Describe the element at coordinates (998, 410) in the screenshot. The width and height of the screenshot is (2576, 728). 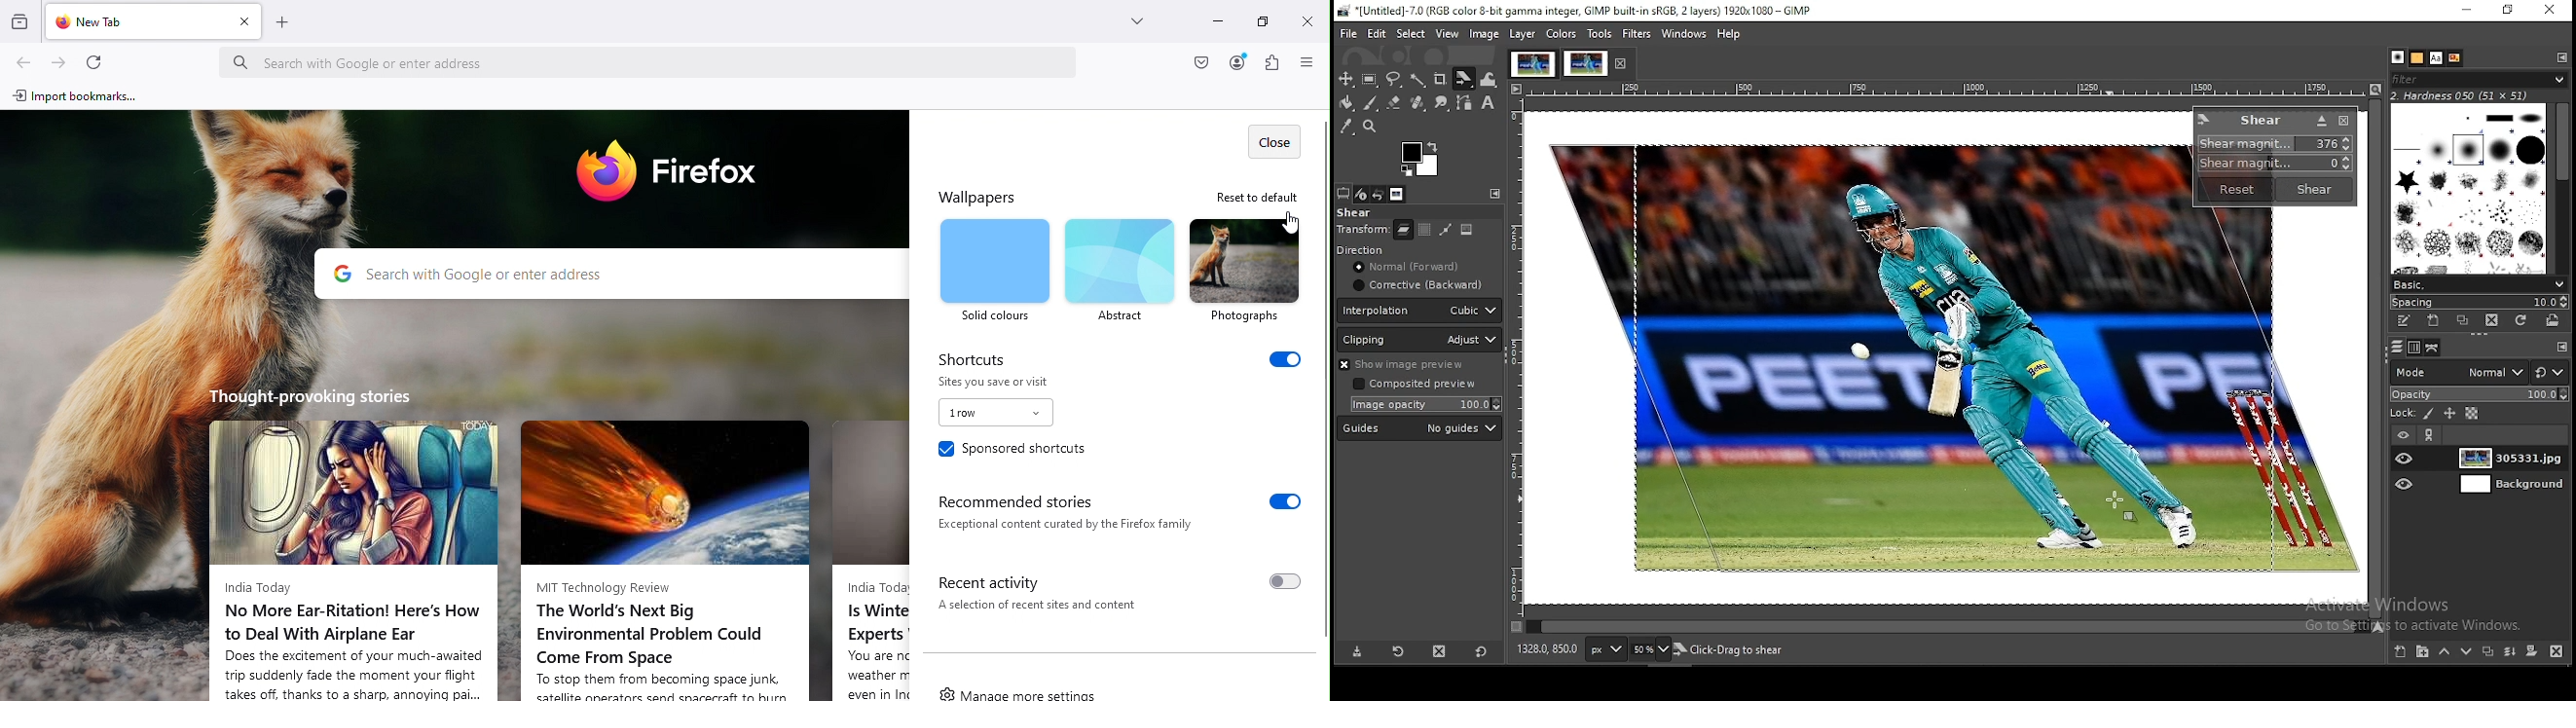
I see `Sites you save or visit` at that location.